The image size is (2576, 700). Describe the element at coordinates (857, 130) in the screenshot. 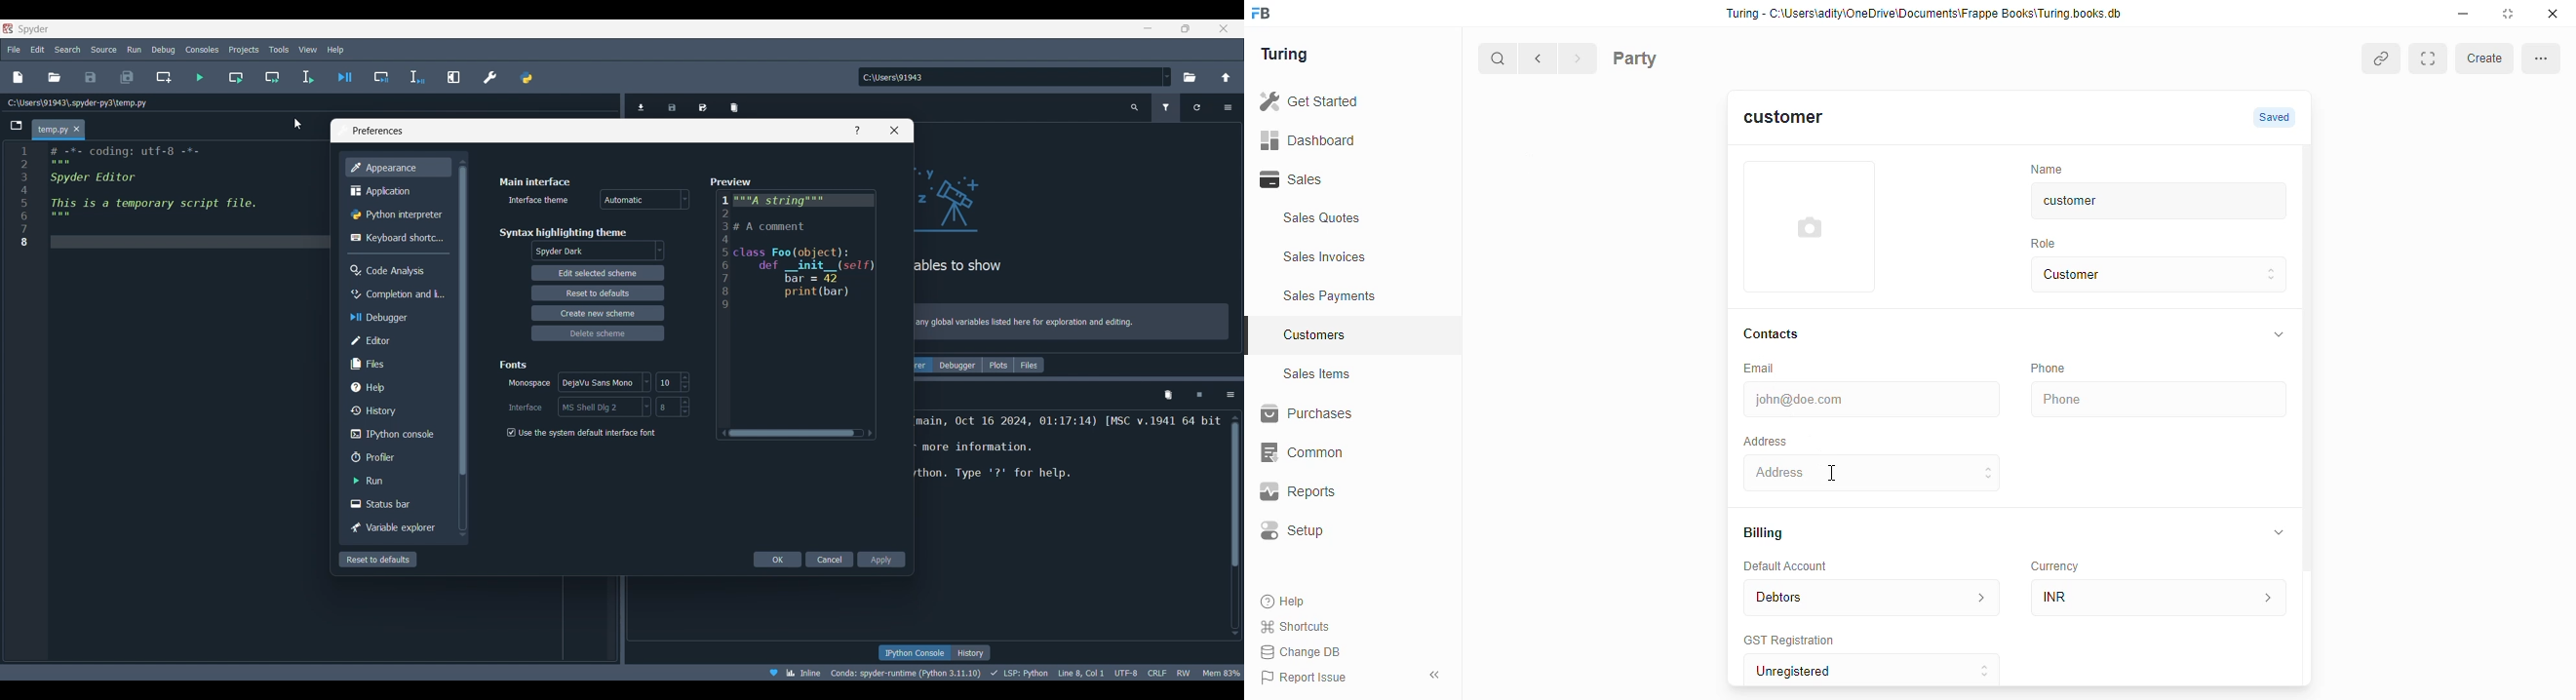

I see `ask` at that location.